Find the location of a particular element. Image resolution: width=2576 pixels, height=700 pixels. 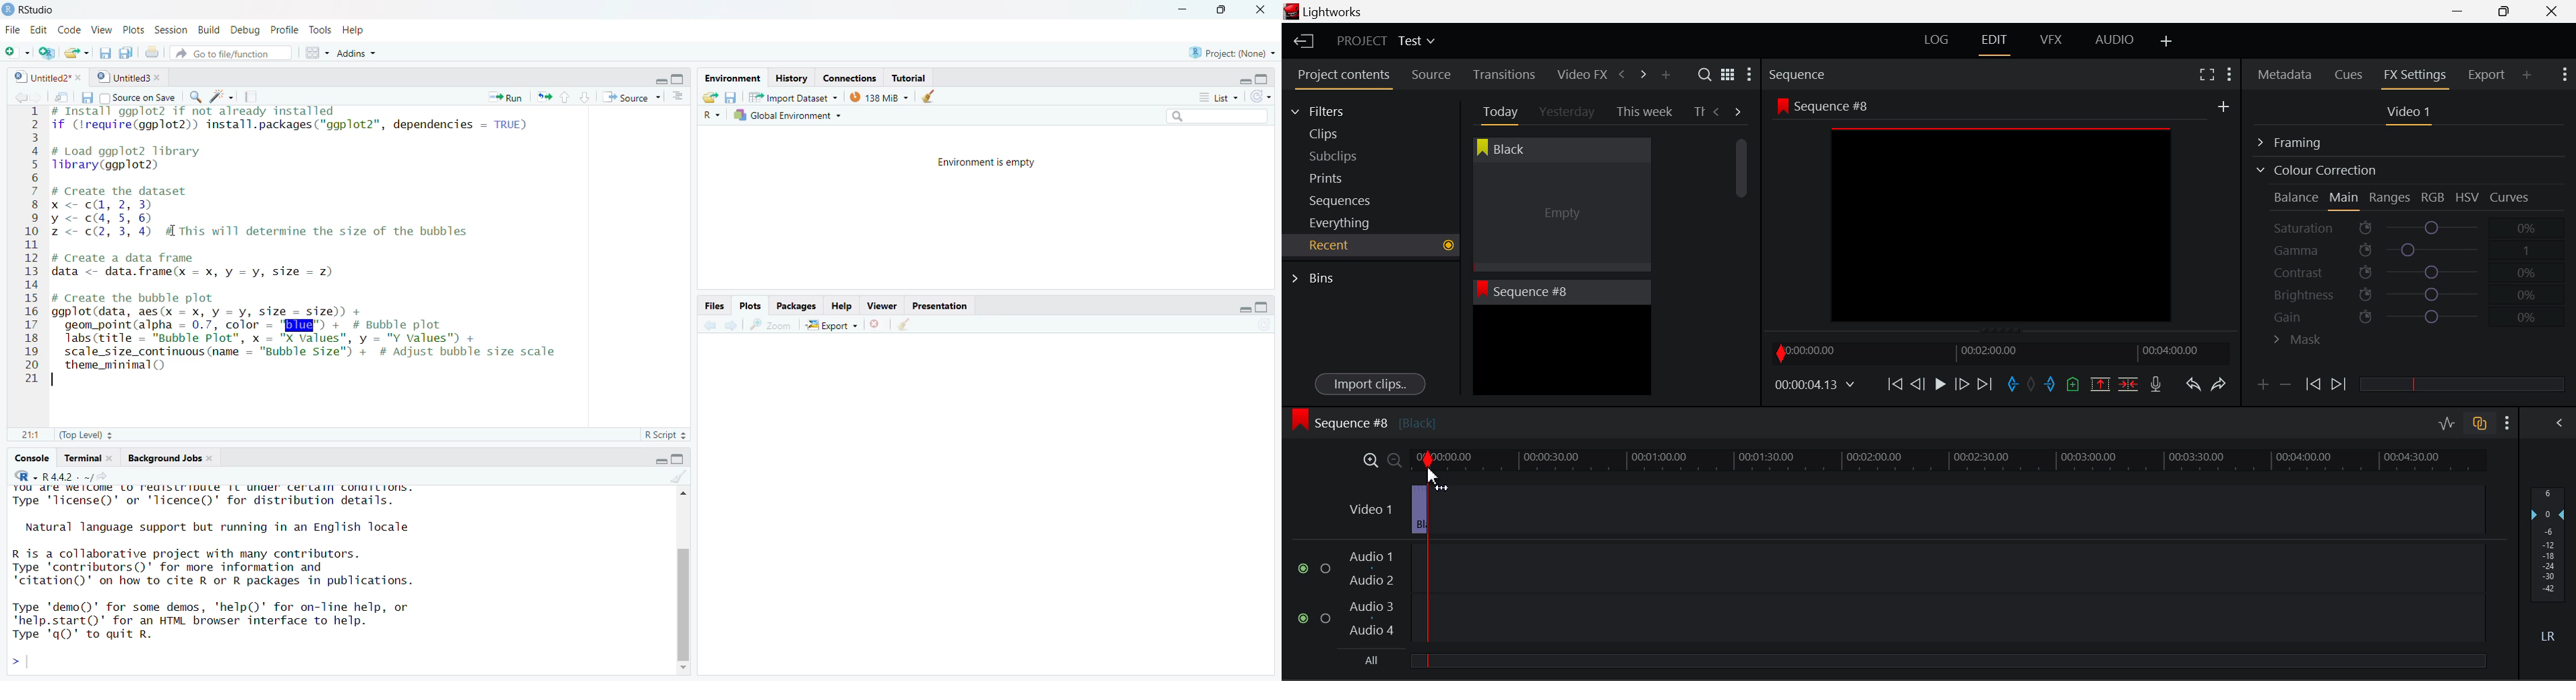

R Script  is located at coordinates (662, 437).